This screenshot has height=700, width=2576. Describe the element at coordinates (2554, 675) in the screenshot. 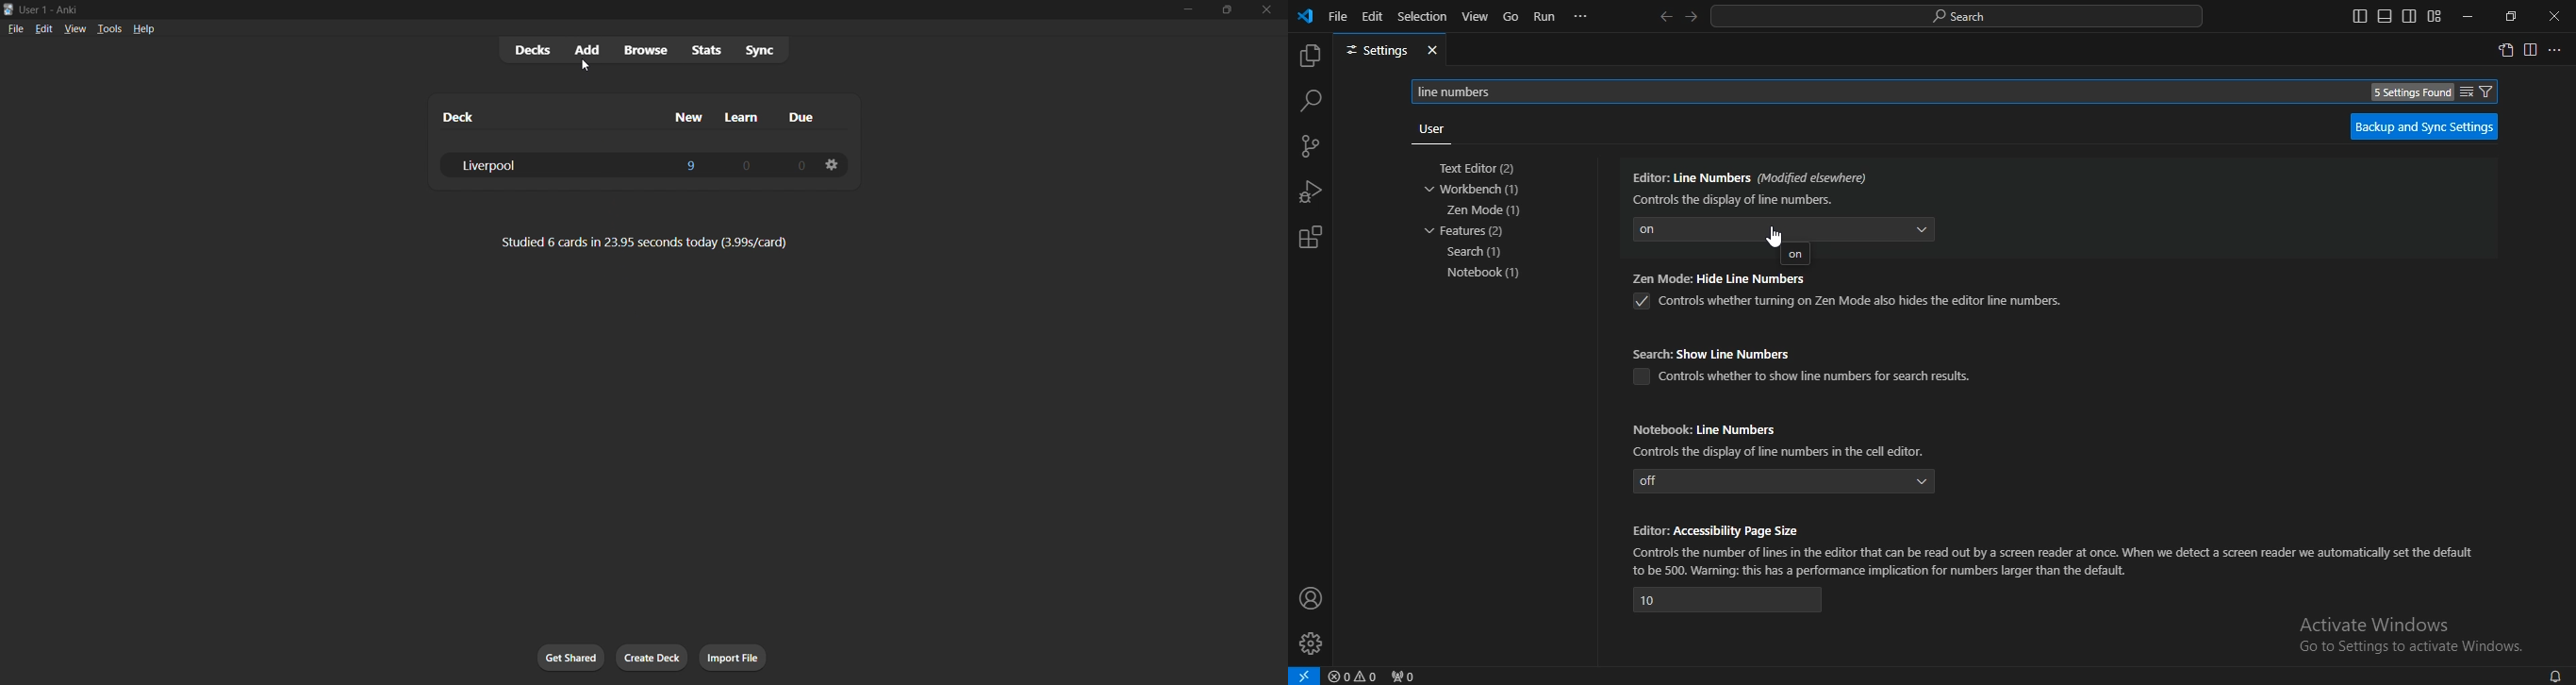

I see `notifications` at that location.